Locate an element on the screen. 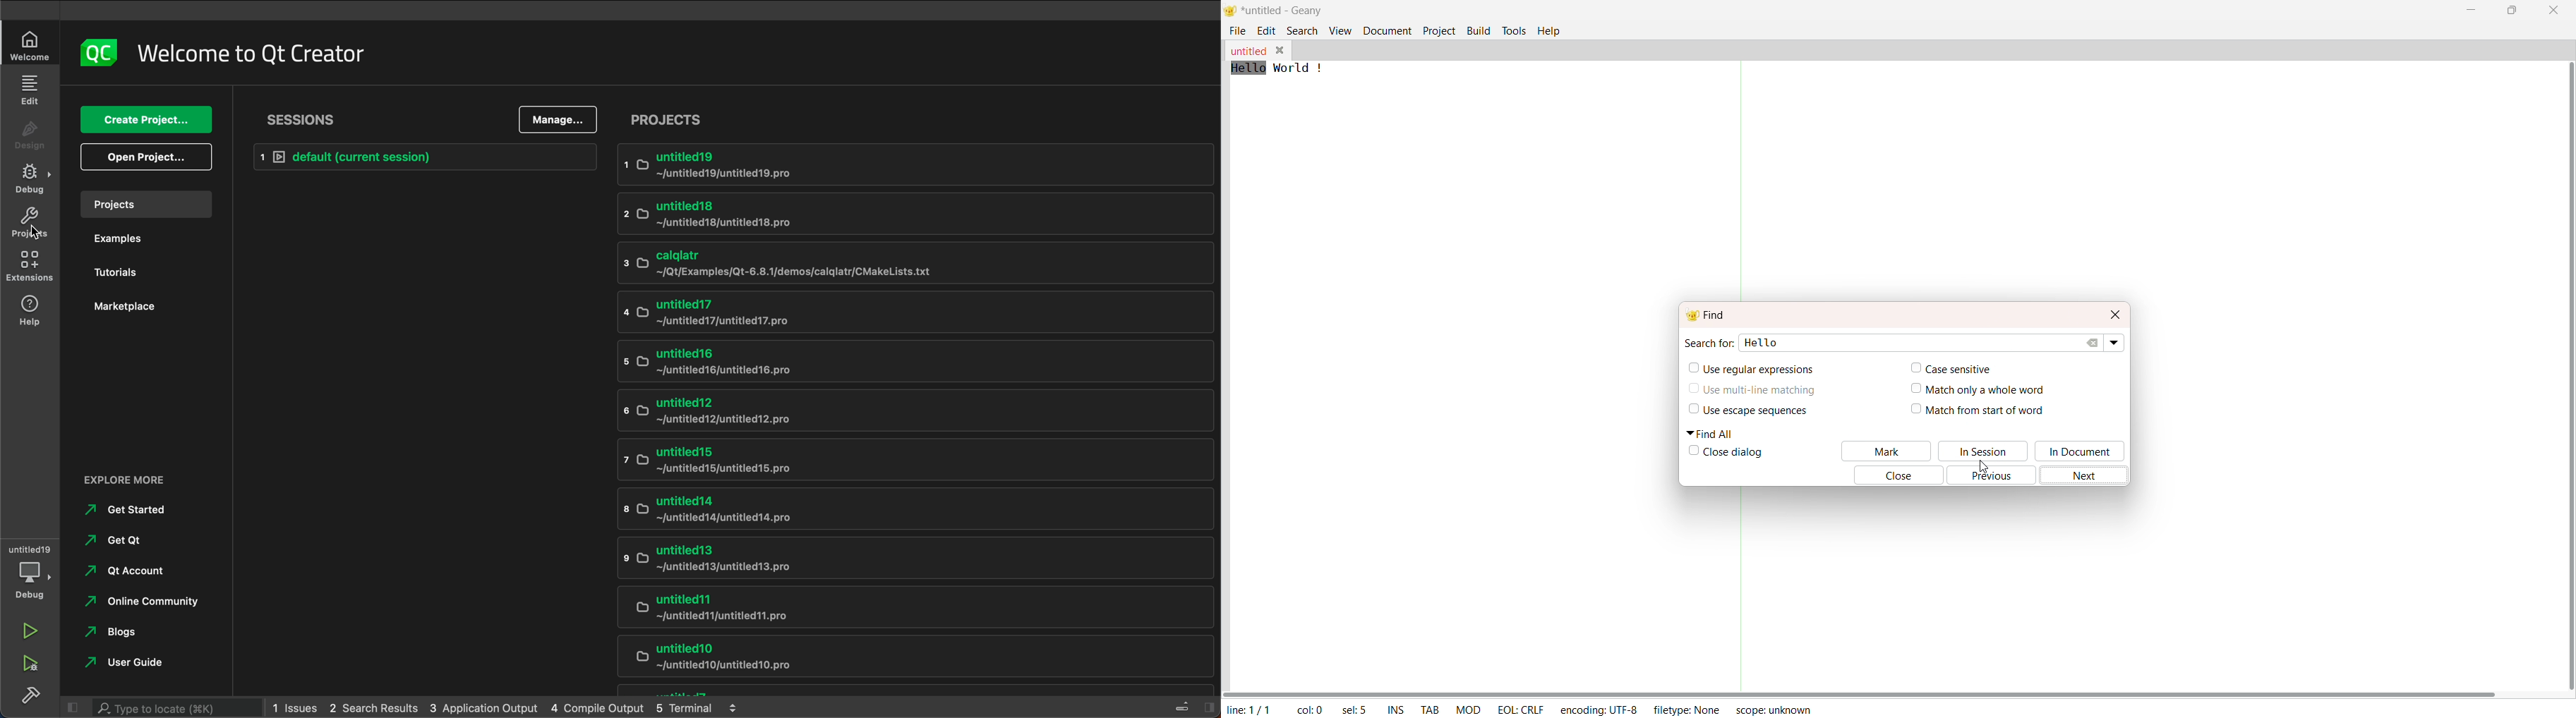 This screenshot has width=2576, height=728. online communication  is located at coordinates (147, 598).